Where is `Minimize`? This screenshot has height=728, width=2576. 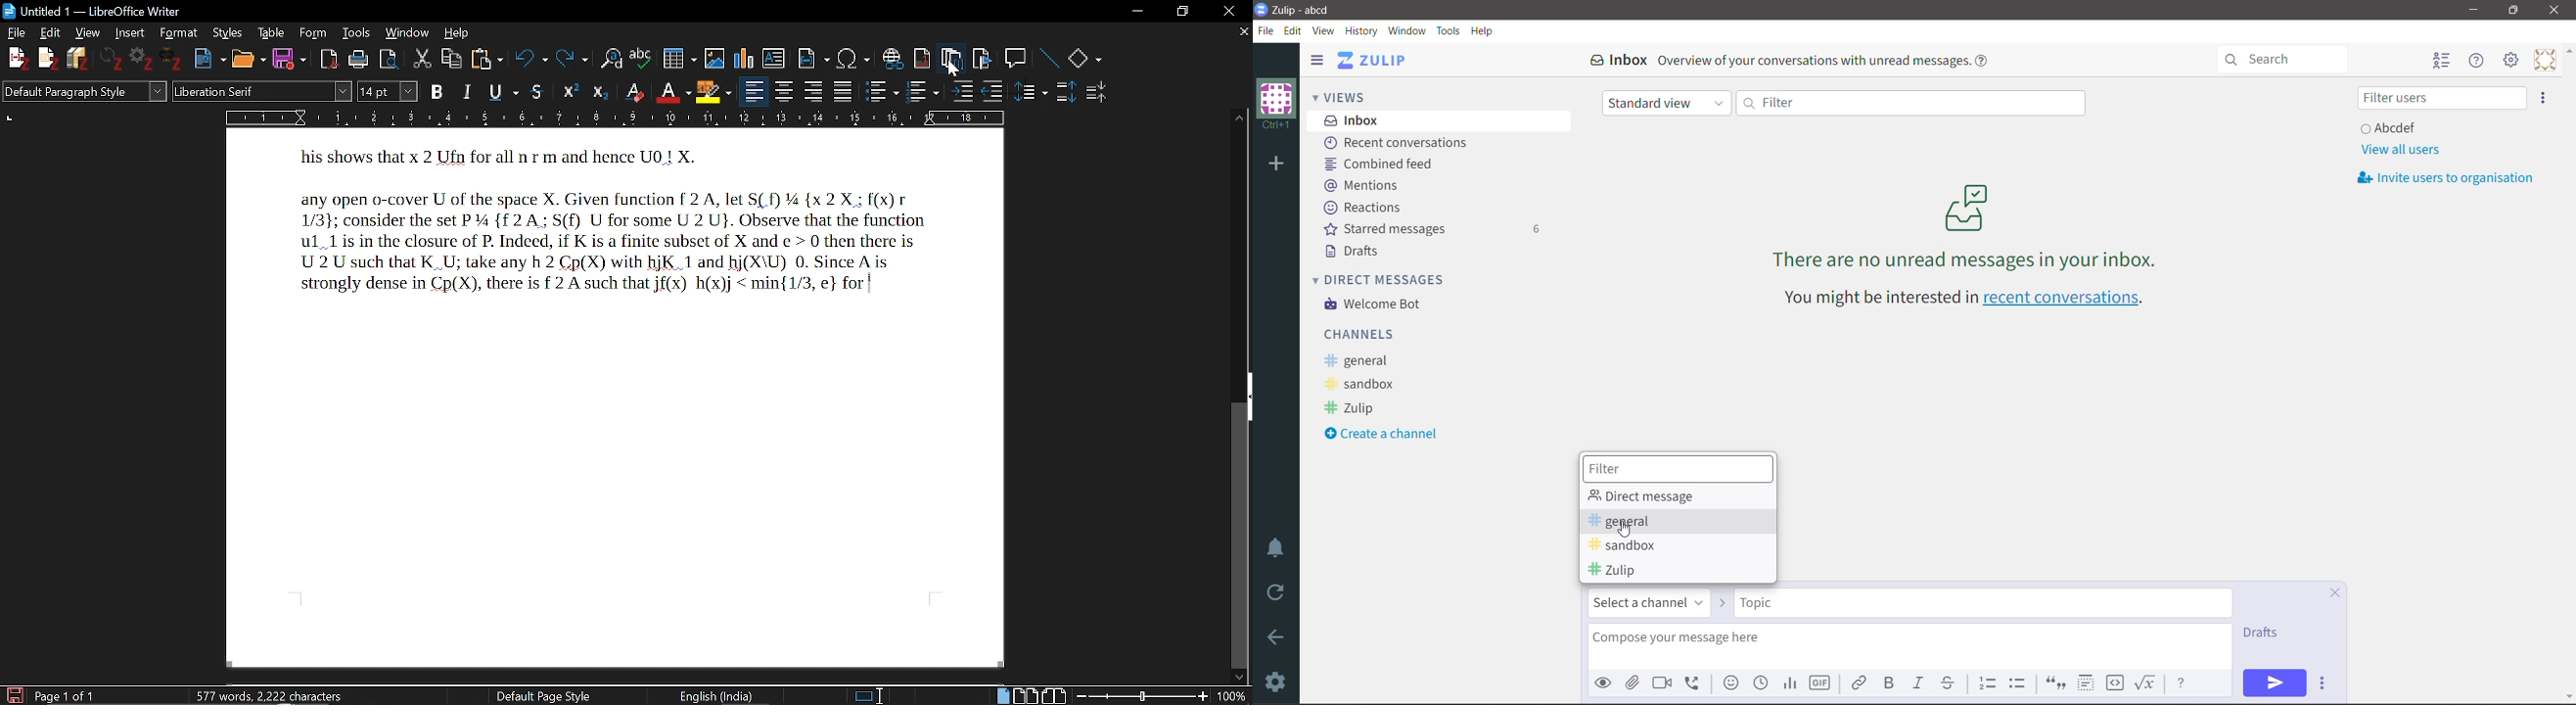
Minimize is located at coordinates (2475, 10).